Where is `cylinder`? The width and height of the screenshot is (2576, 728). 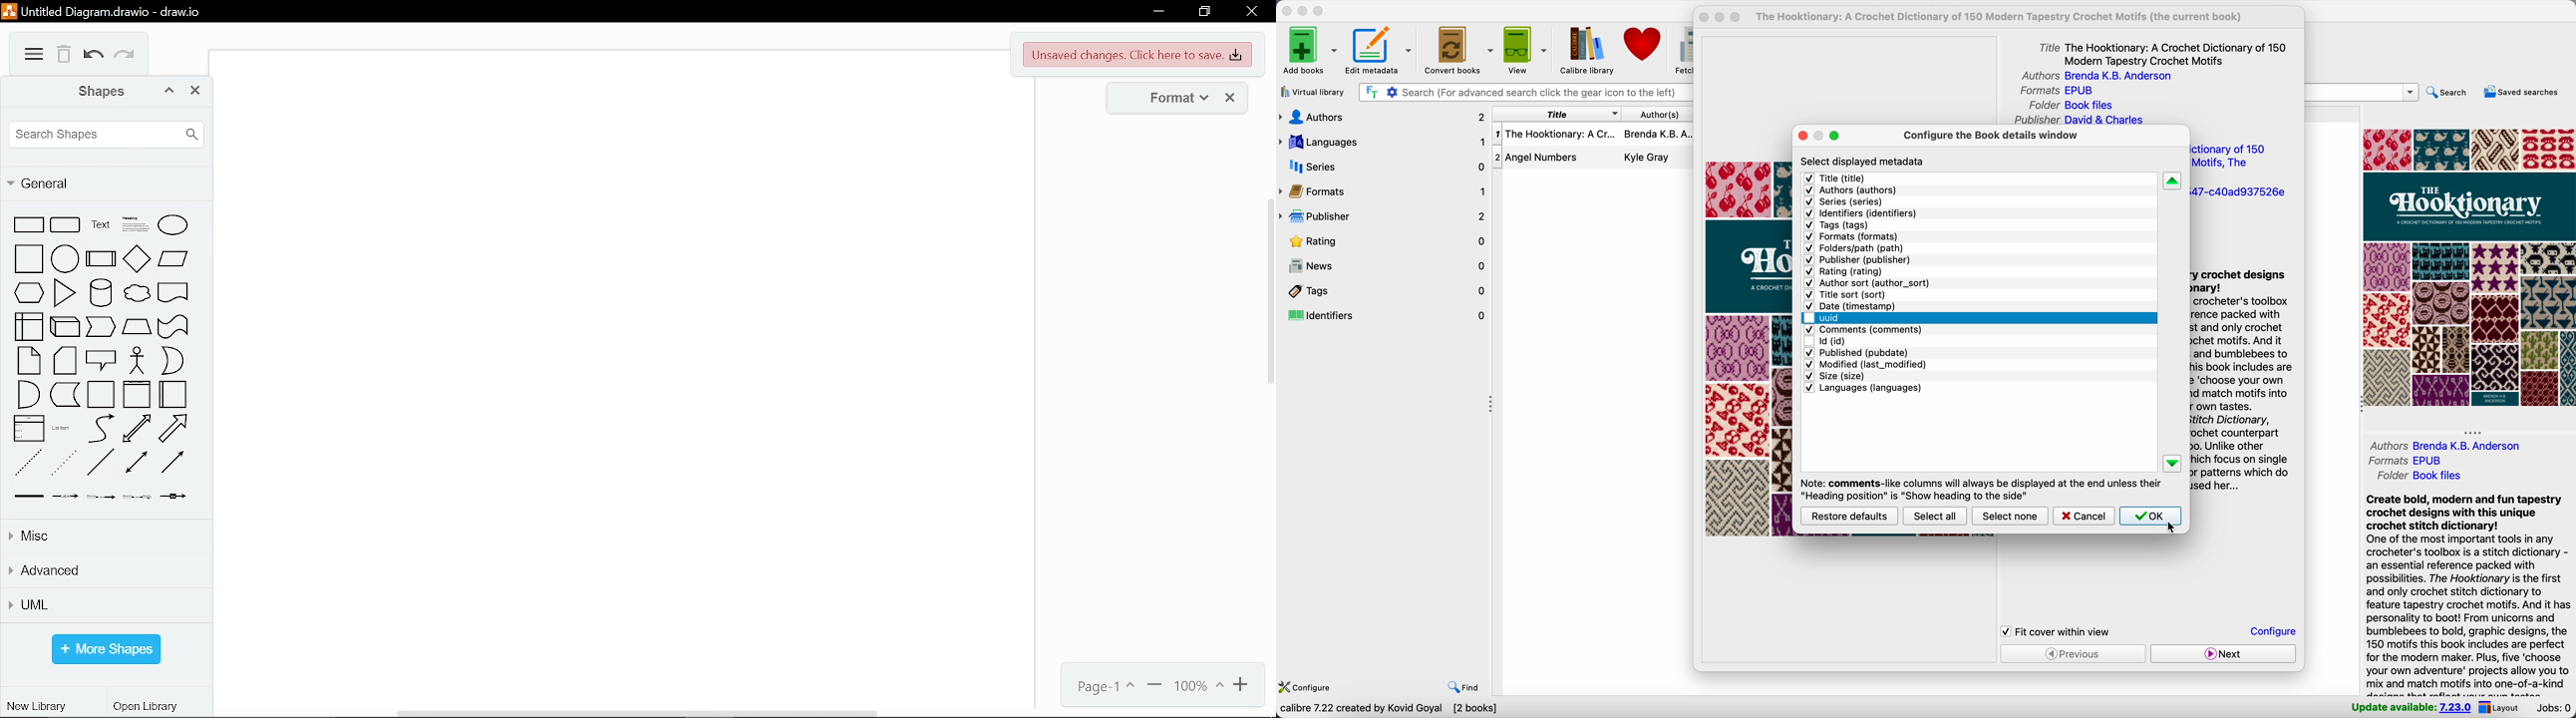
cylinder is located at coordinates (98, 294).